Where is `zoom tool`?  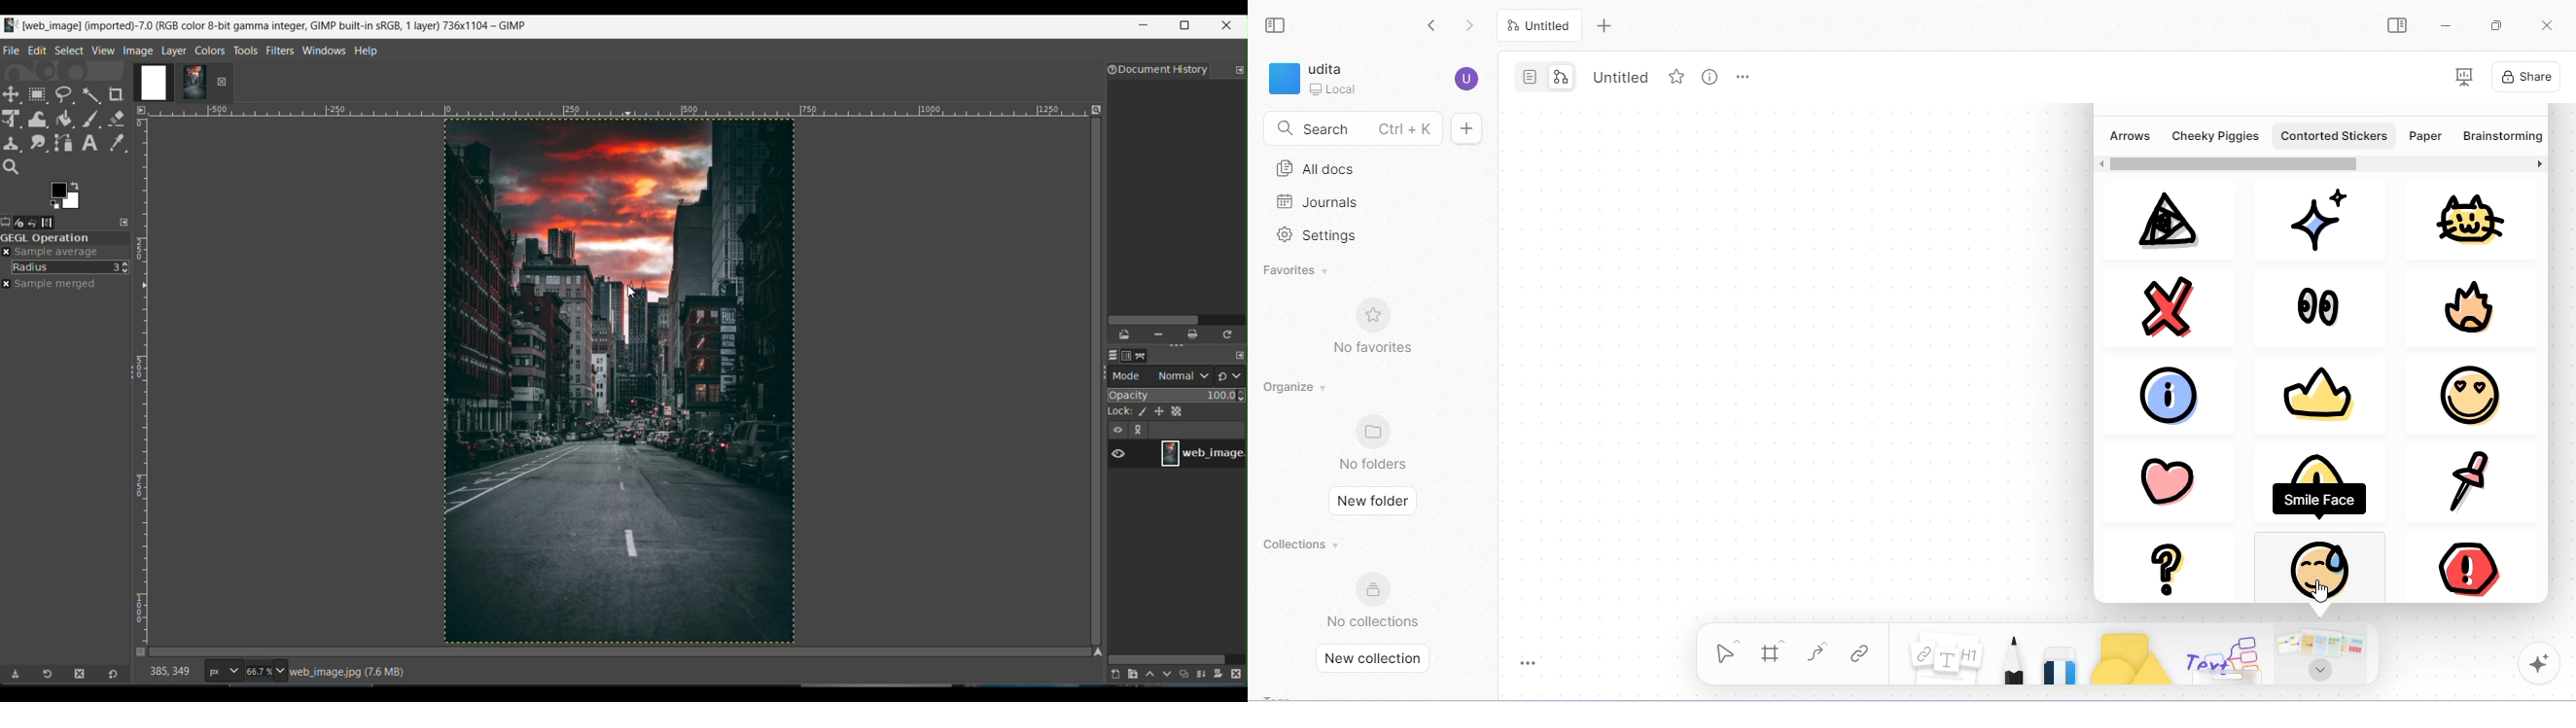 zoom tool is located at coordinates (14, 168).